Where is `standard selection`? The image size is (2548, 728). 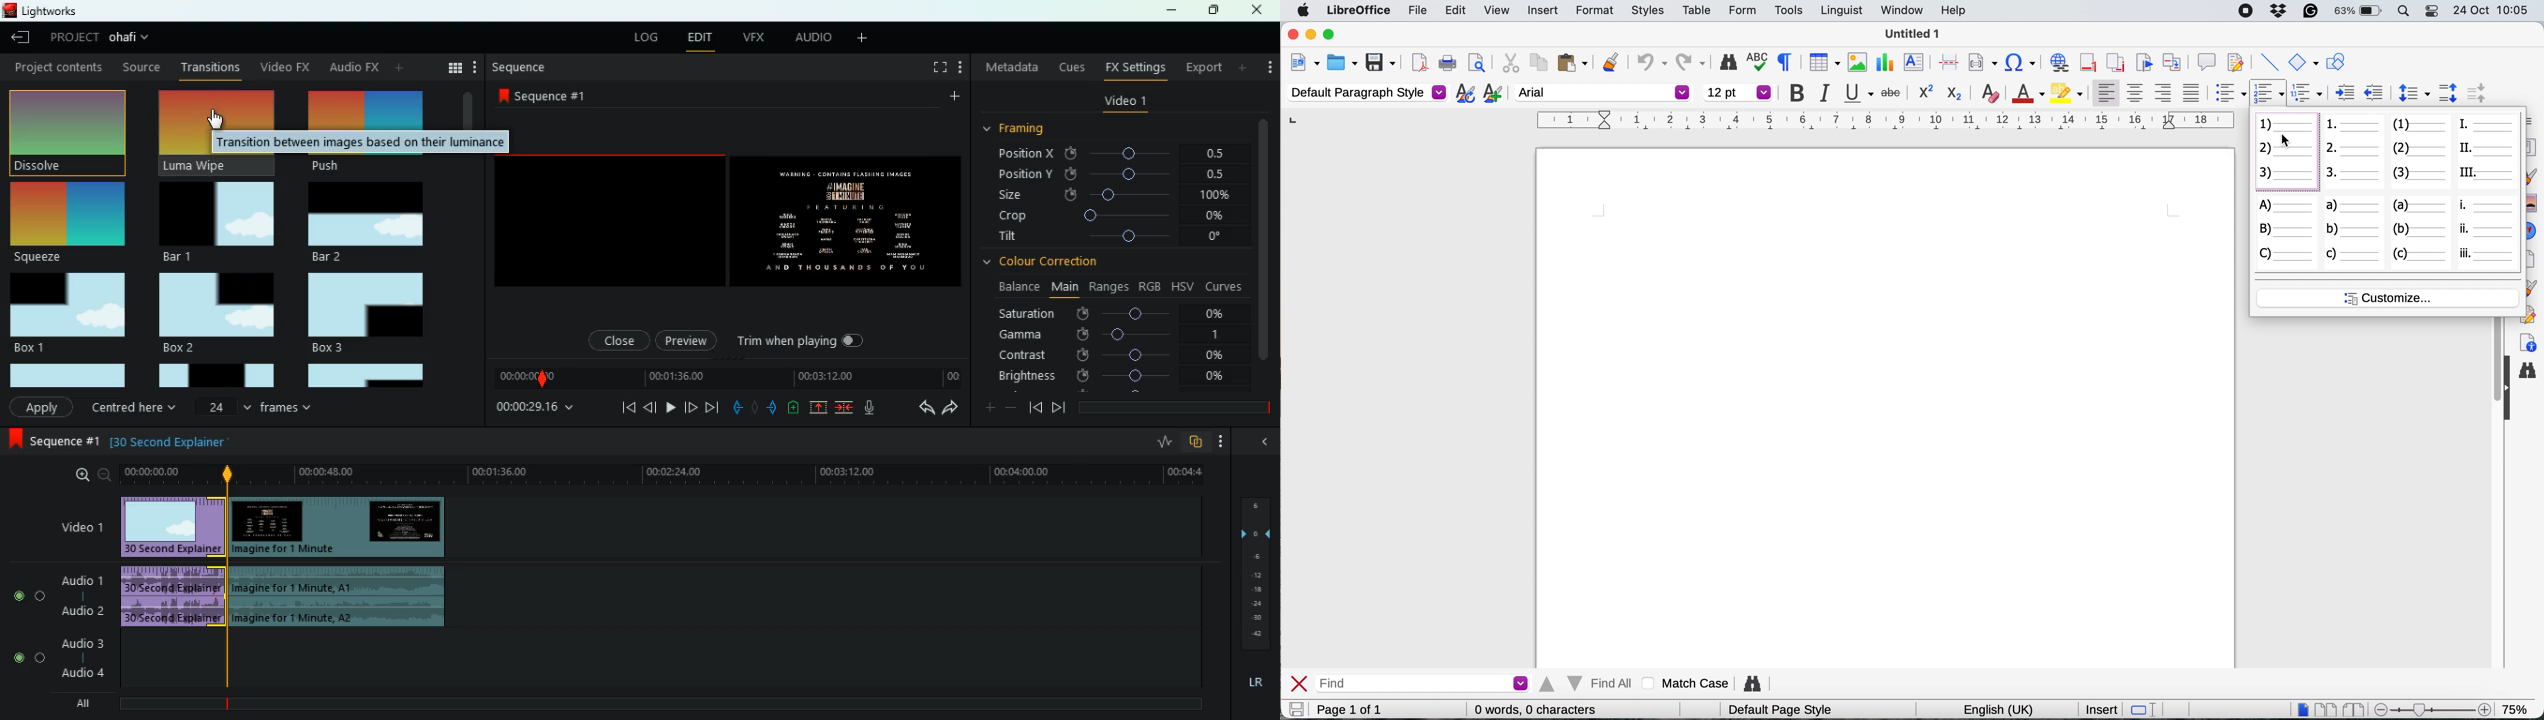
standard selection is located at coordinates (2143, 710).